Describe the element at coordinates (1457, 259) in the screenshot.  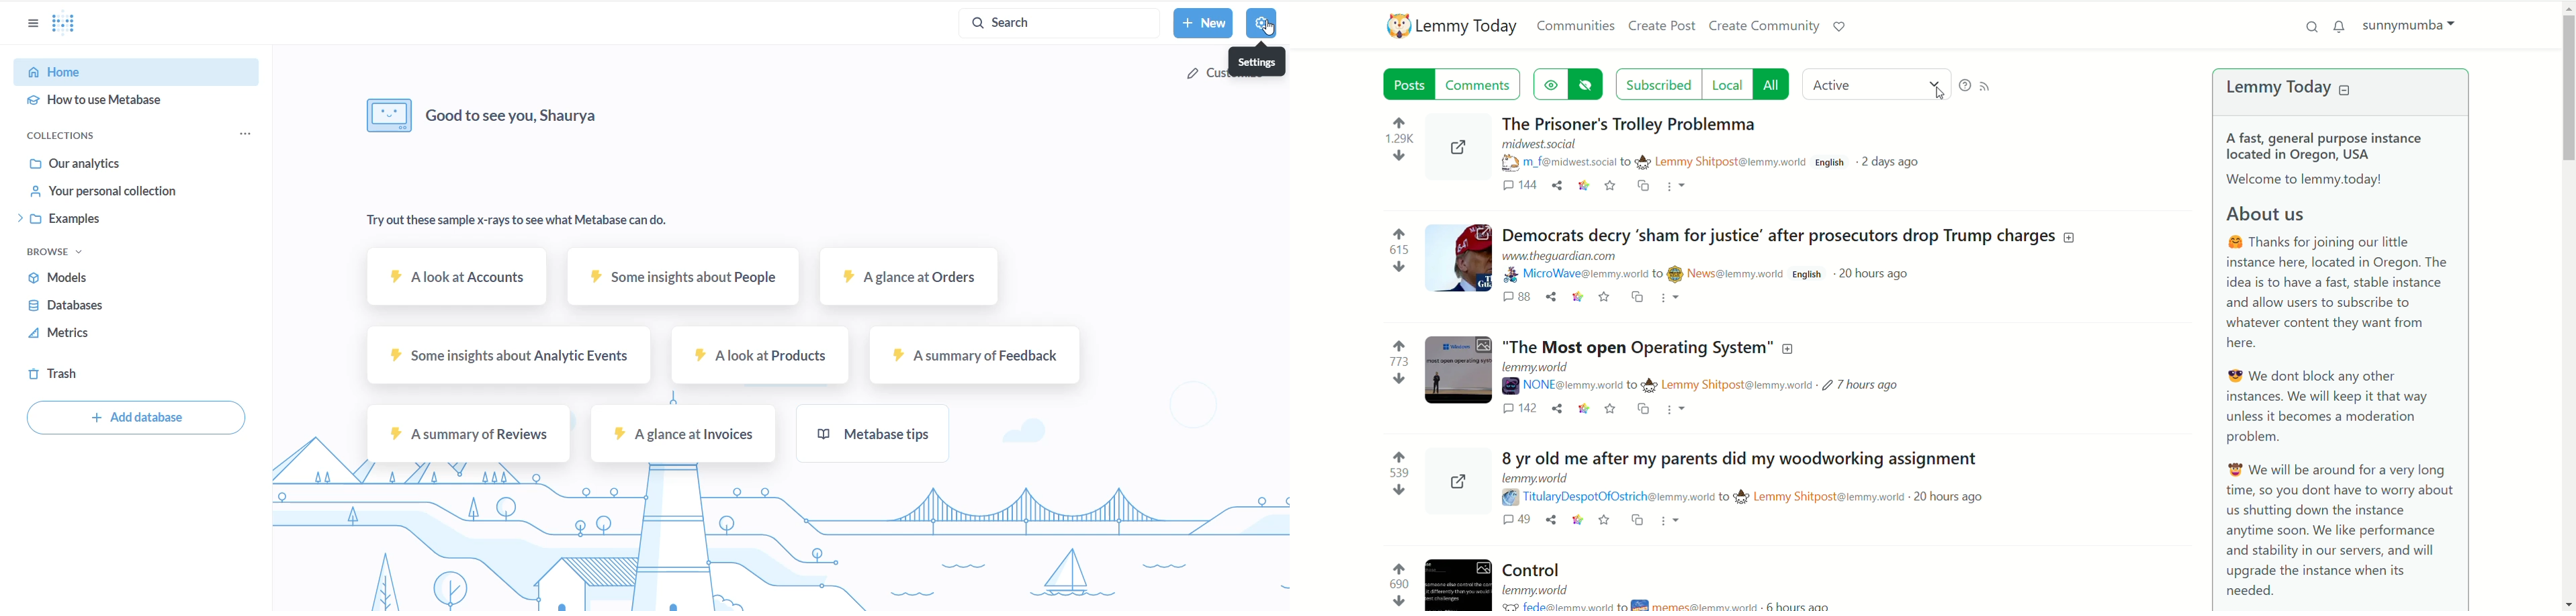
I see `Preview image` at that location.